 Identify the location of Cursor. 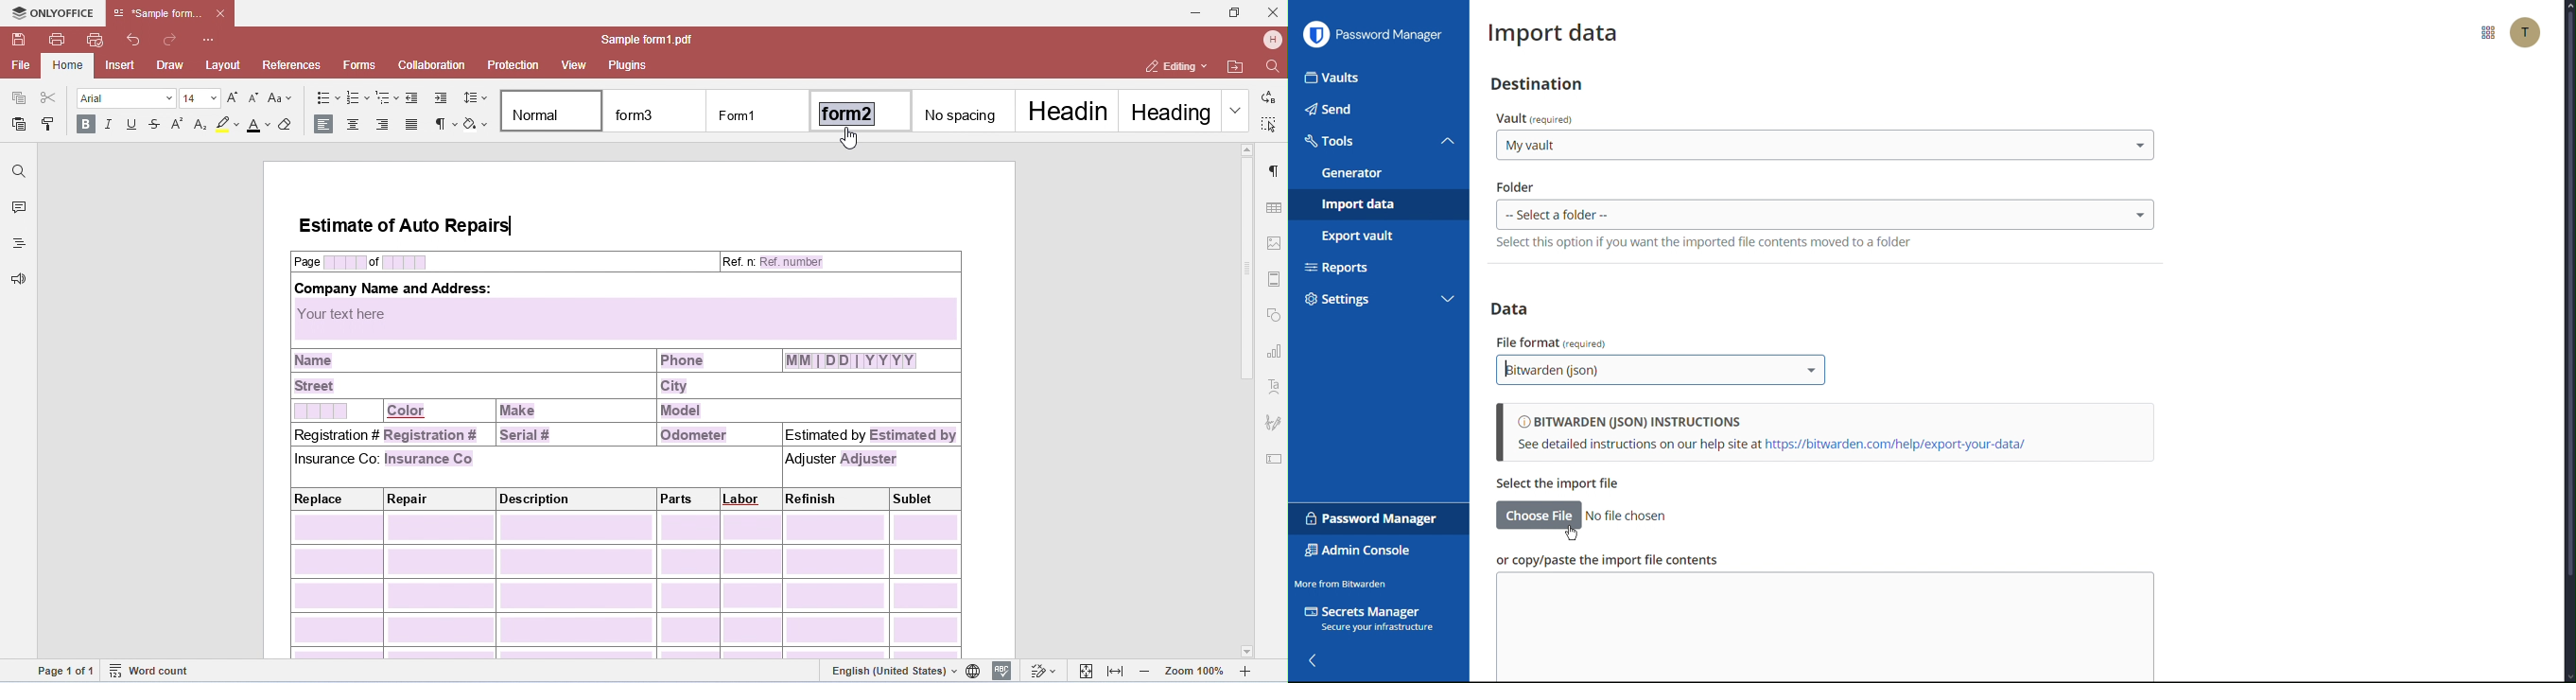
(1576, 534).